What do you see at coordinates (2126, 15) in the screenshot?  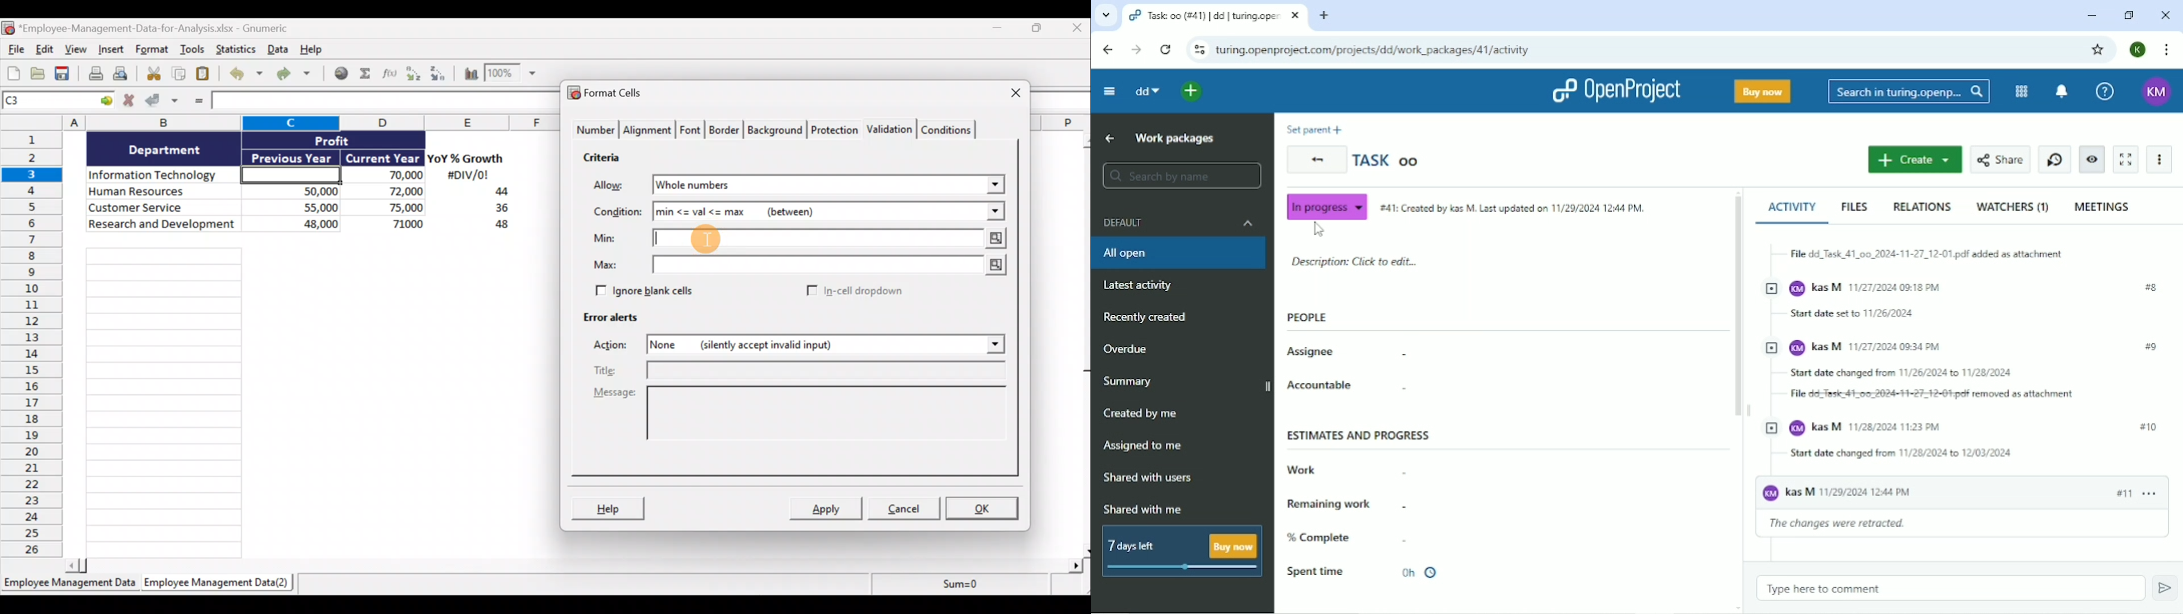 I see `Restore down` at bounding box center [2126, 15].